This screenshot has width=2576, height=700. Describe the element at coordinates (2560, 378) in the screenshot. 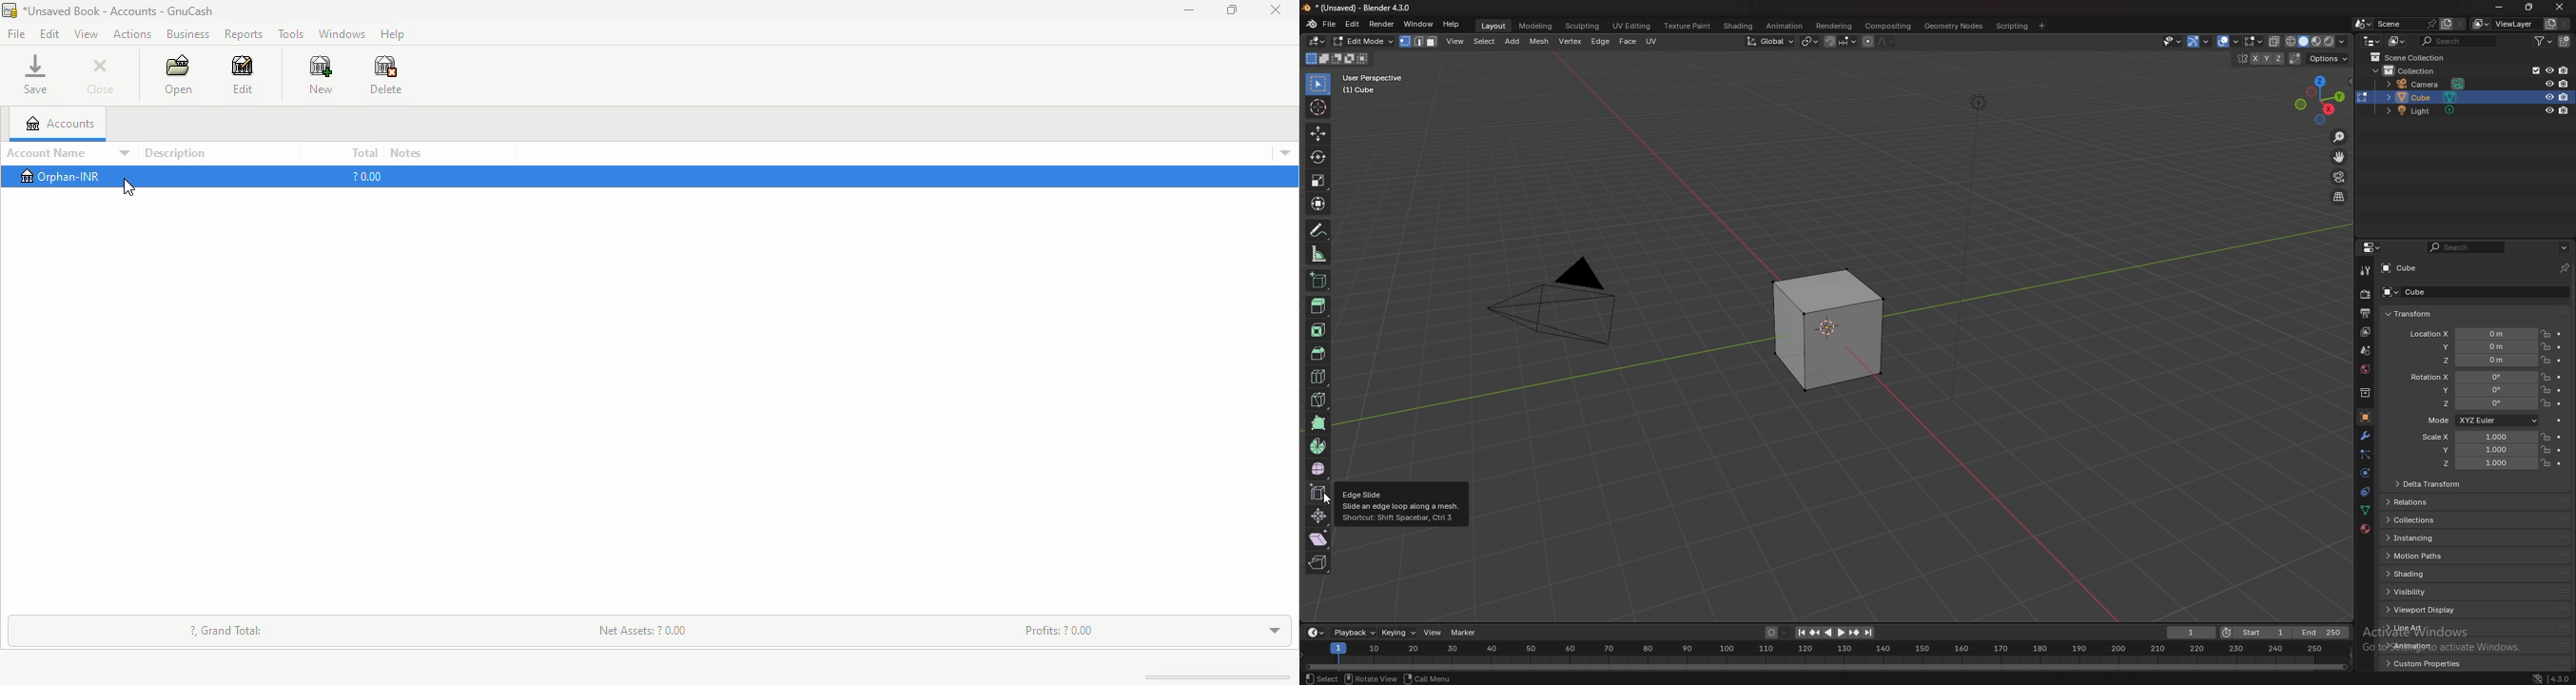

I see `animate property` at that location.